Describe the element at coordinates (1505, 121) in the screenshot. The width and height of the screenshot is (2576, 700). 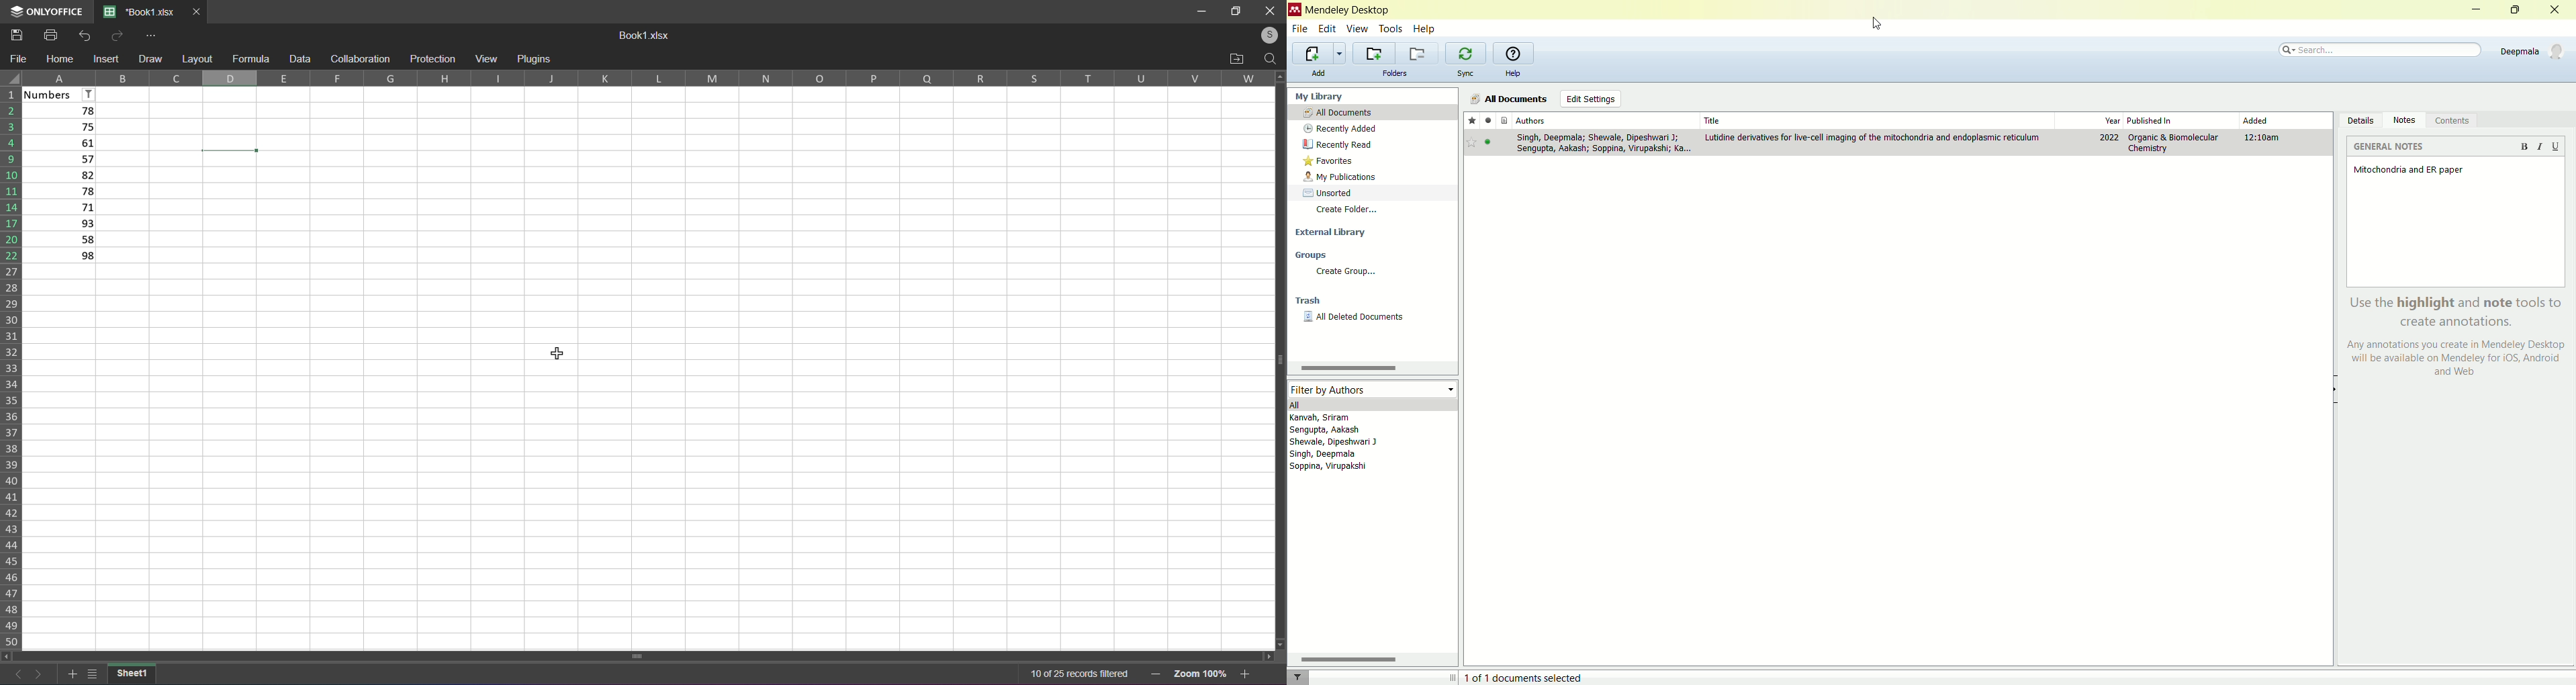
I see `documents` at that location.